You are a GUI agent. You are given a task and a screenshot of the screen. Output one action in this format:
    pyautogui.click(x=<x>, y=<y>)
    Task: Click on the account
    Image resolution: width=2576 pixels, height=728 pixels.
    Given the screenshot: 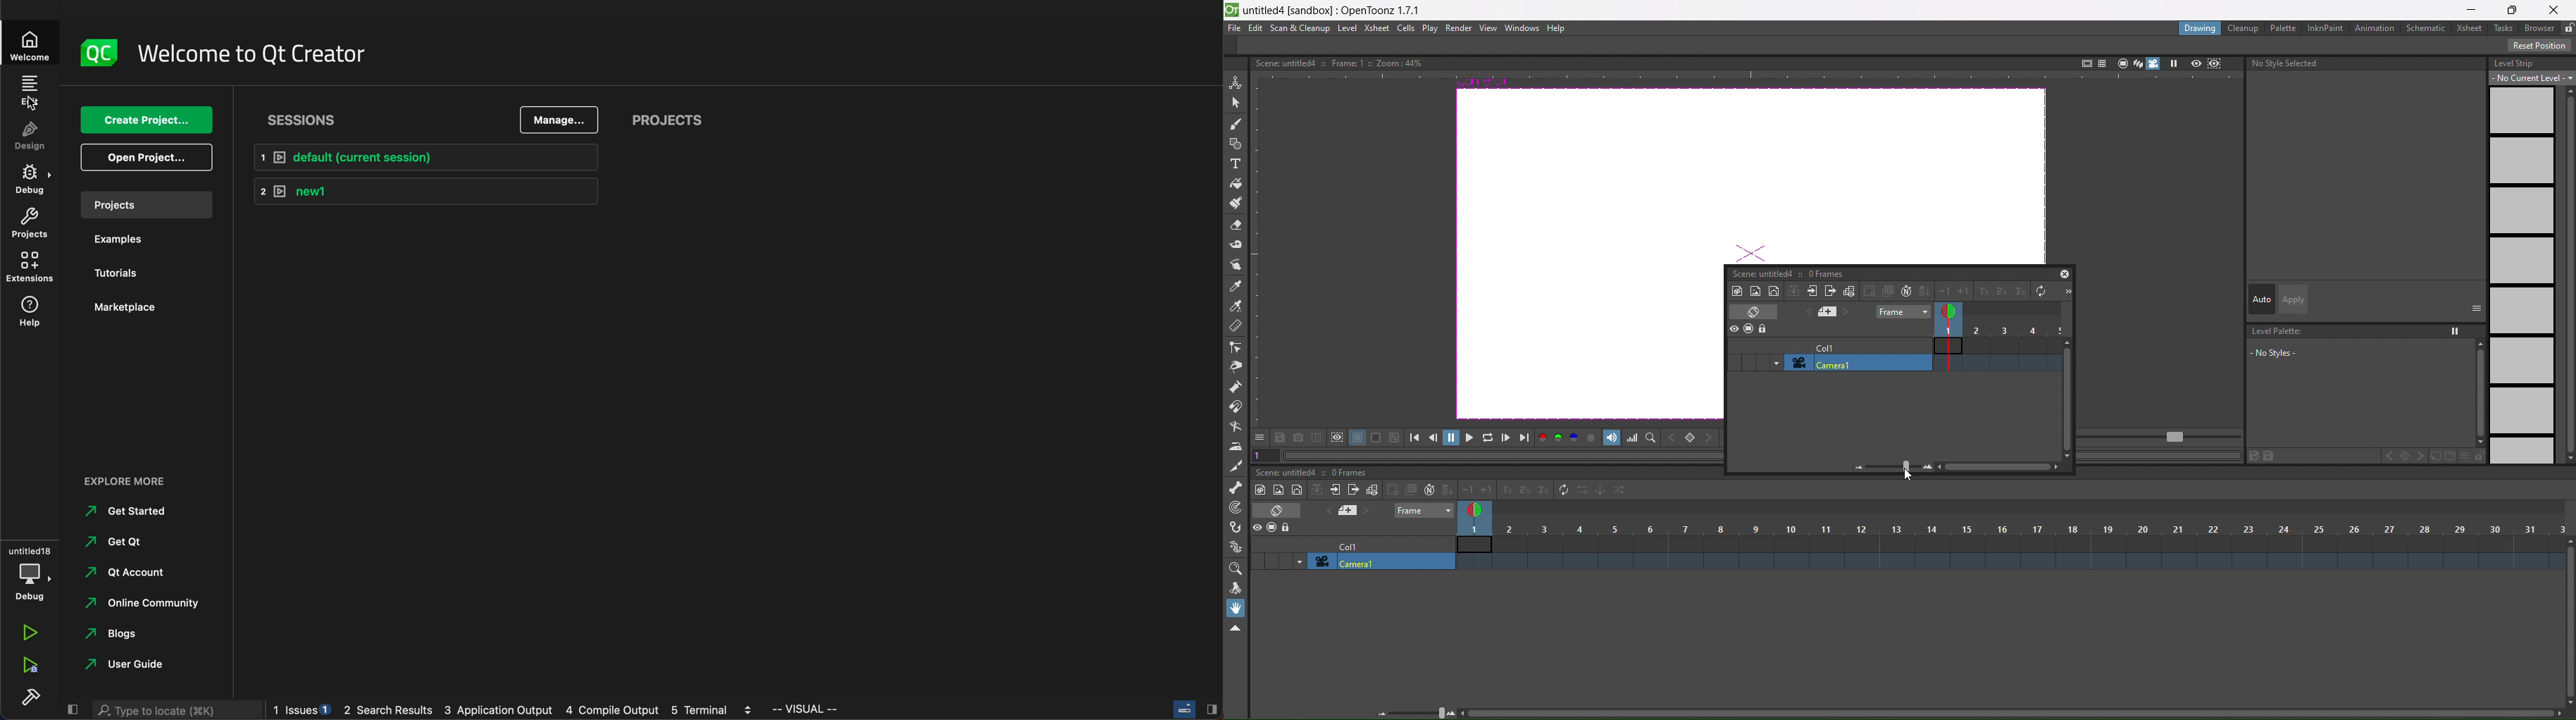 What is the action you would take?
    pyautogui.click(x=133, y=572)
    